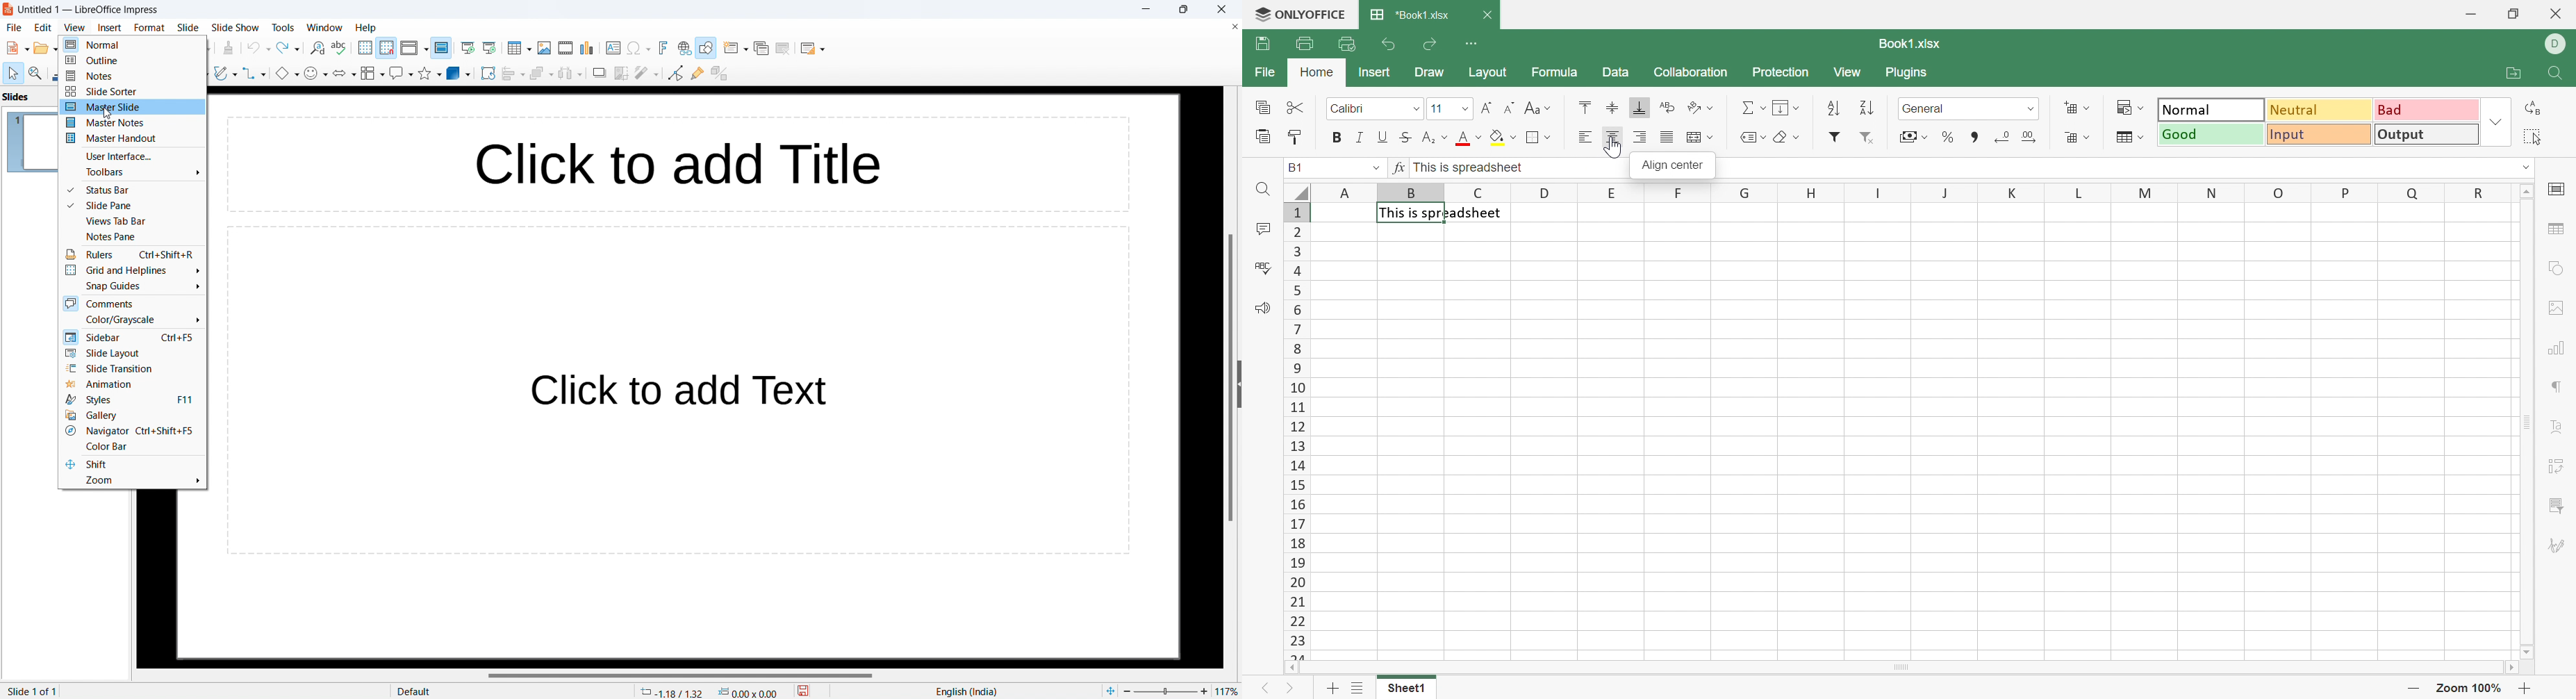 Image resolution: width=2576 pixels, height=700 pixels. What do you see at coordinates (1344, 45) in the screenshot?
I see `Quick Print` at bounding box center [1344, 45].